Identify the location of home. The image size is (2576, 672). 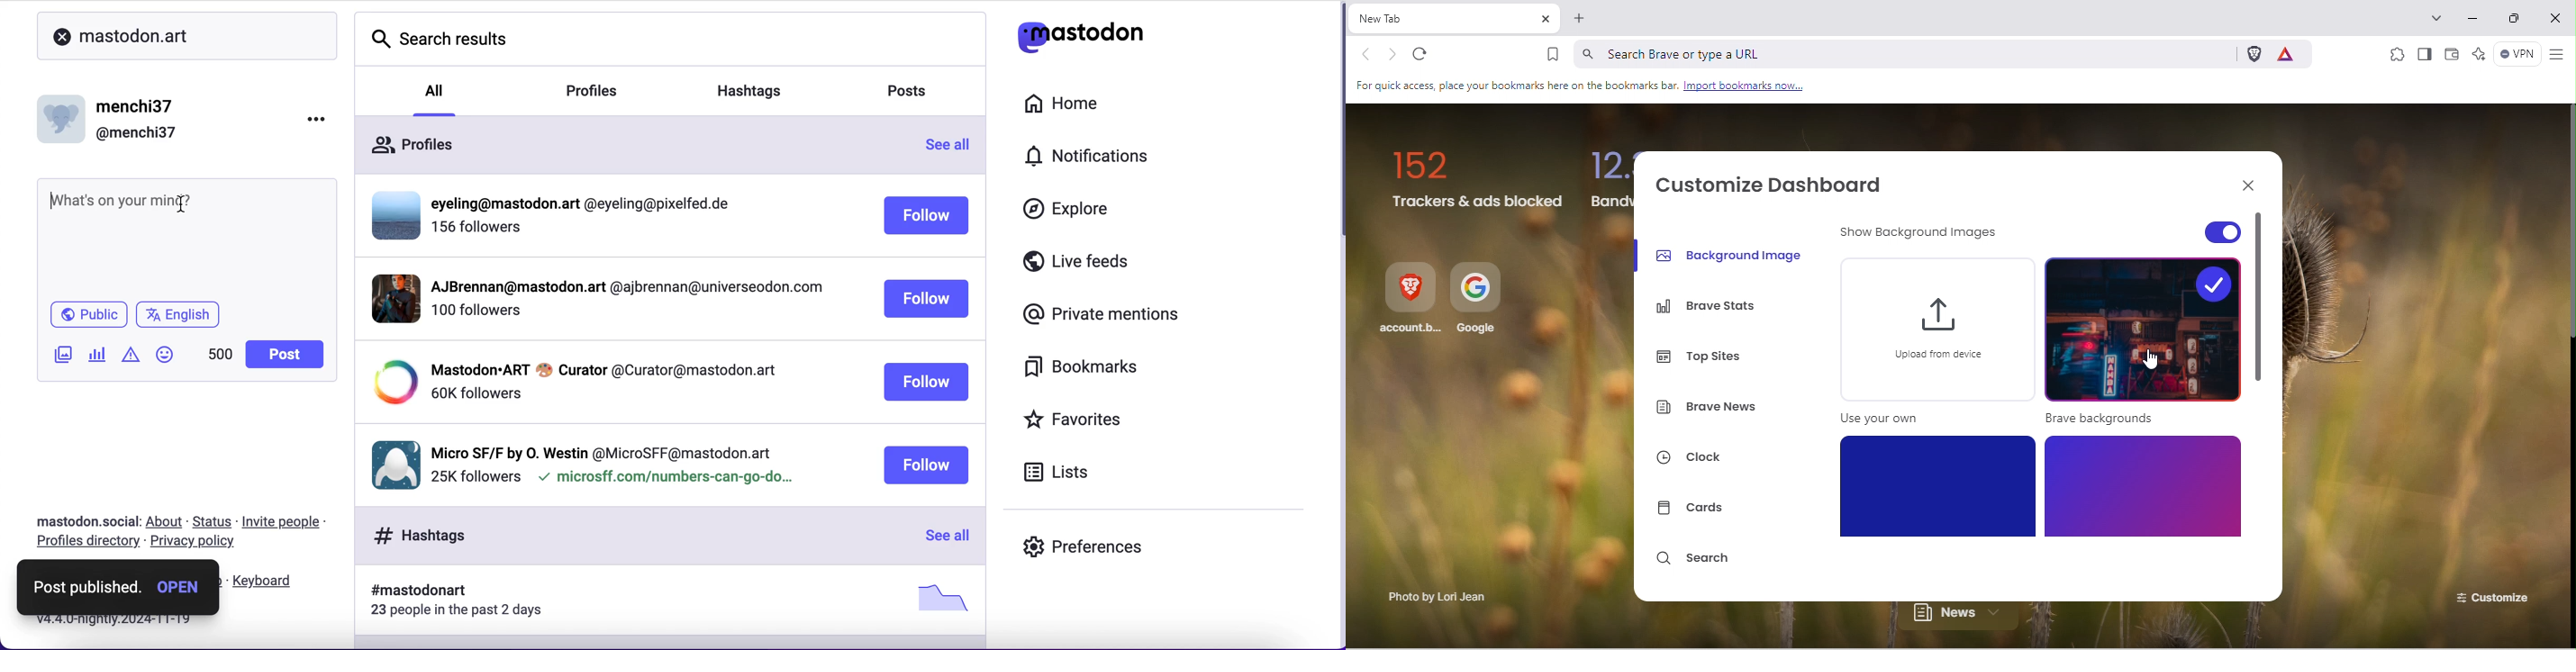
(1075, 104).